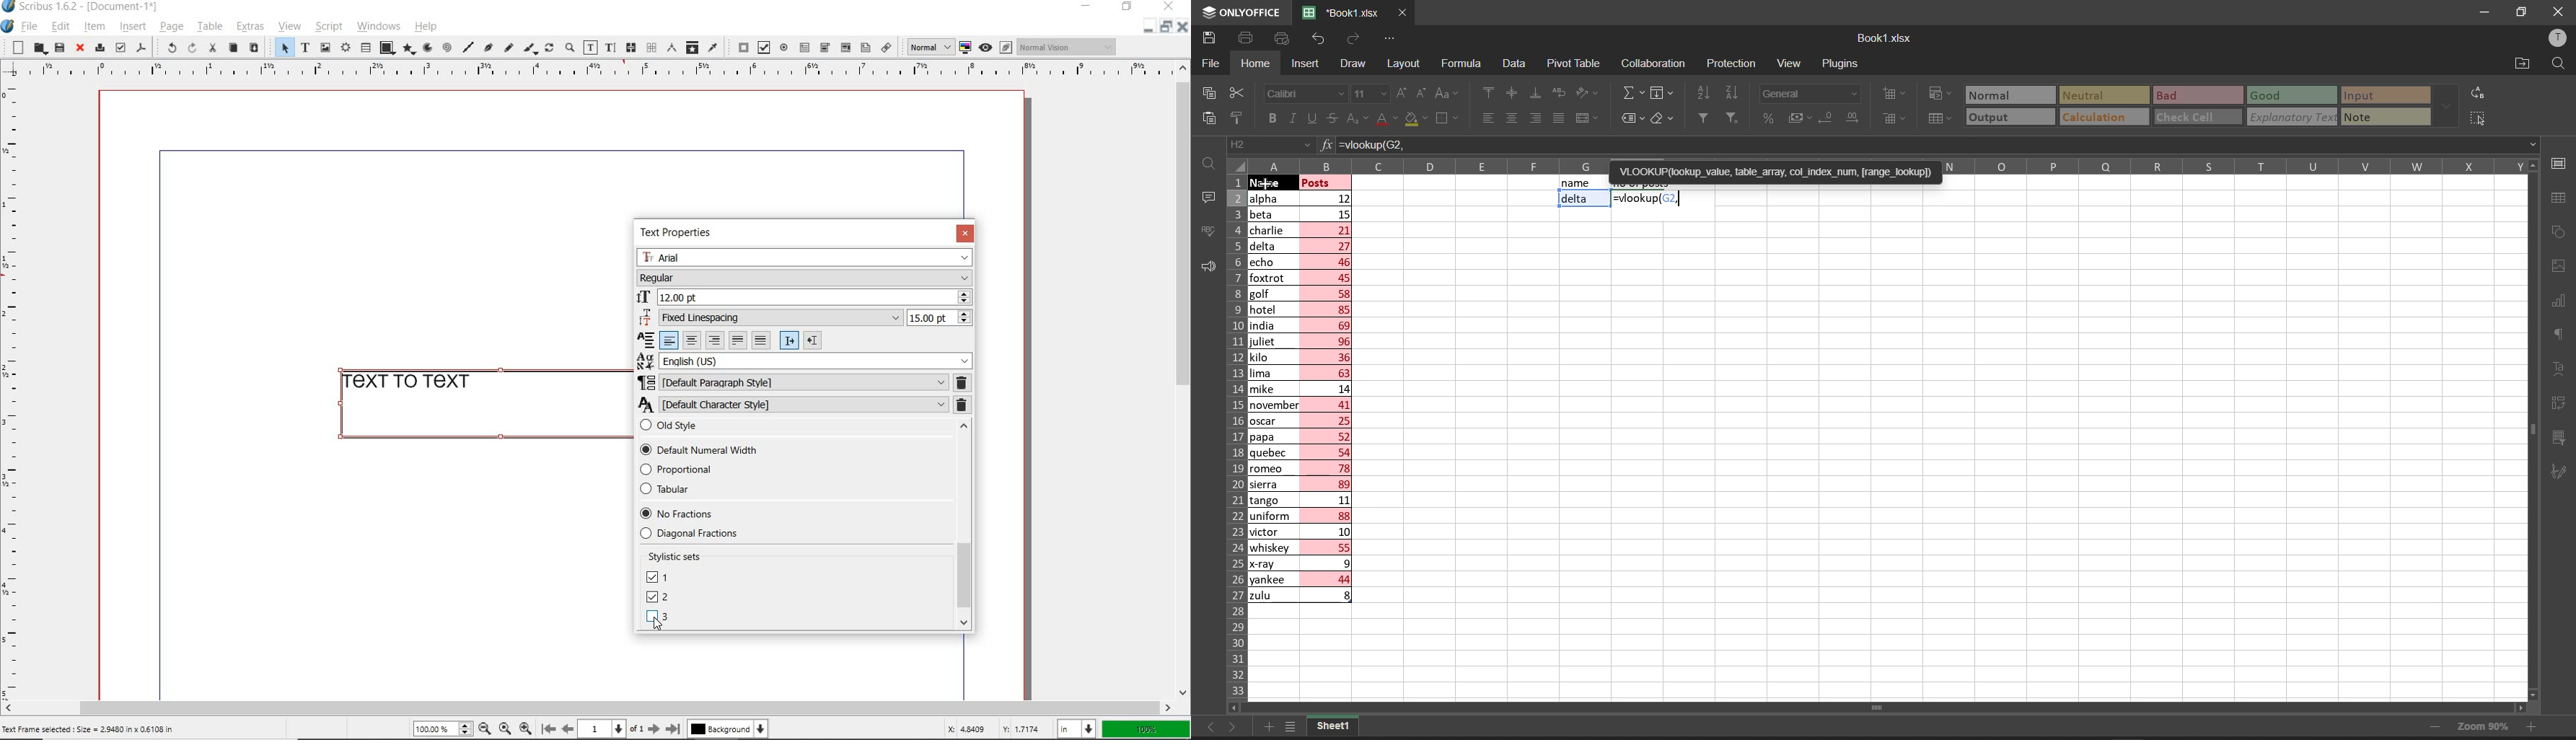  I want to click on Text justified, so click(738, 340).